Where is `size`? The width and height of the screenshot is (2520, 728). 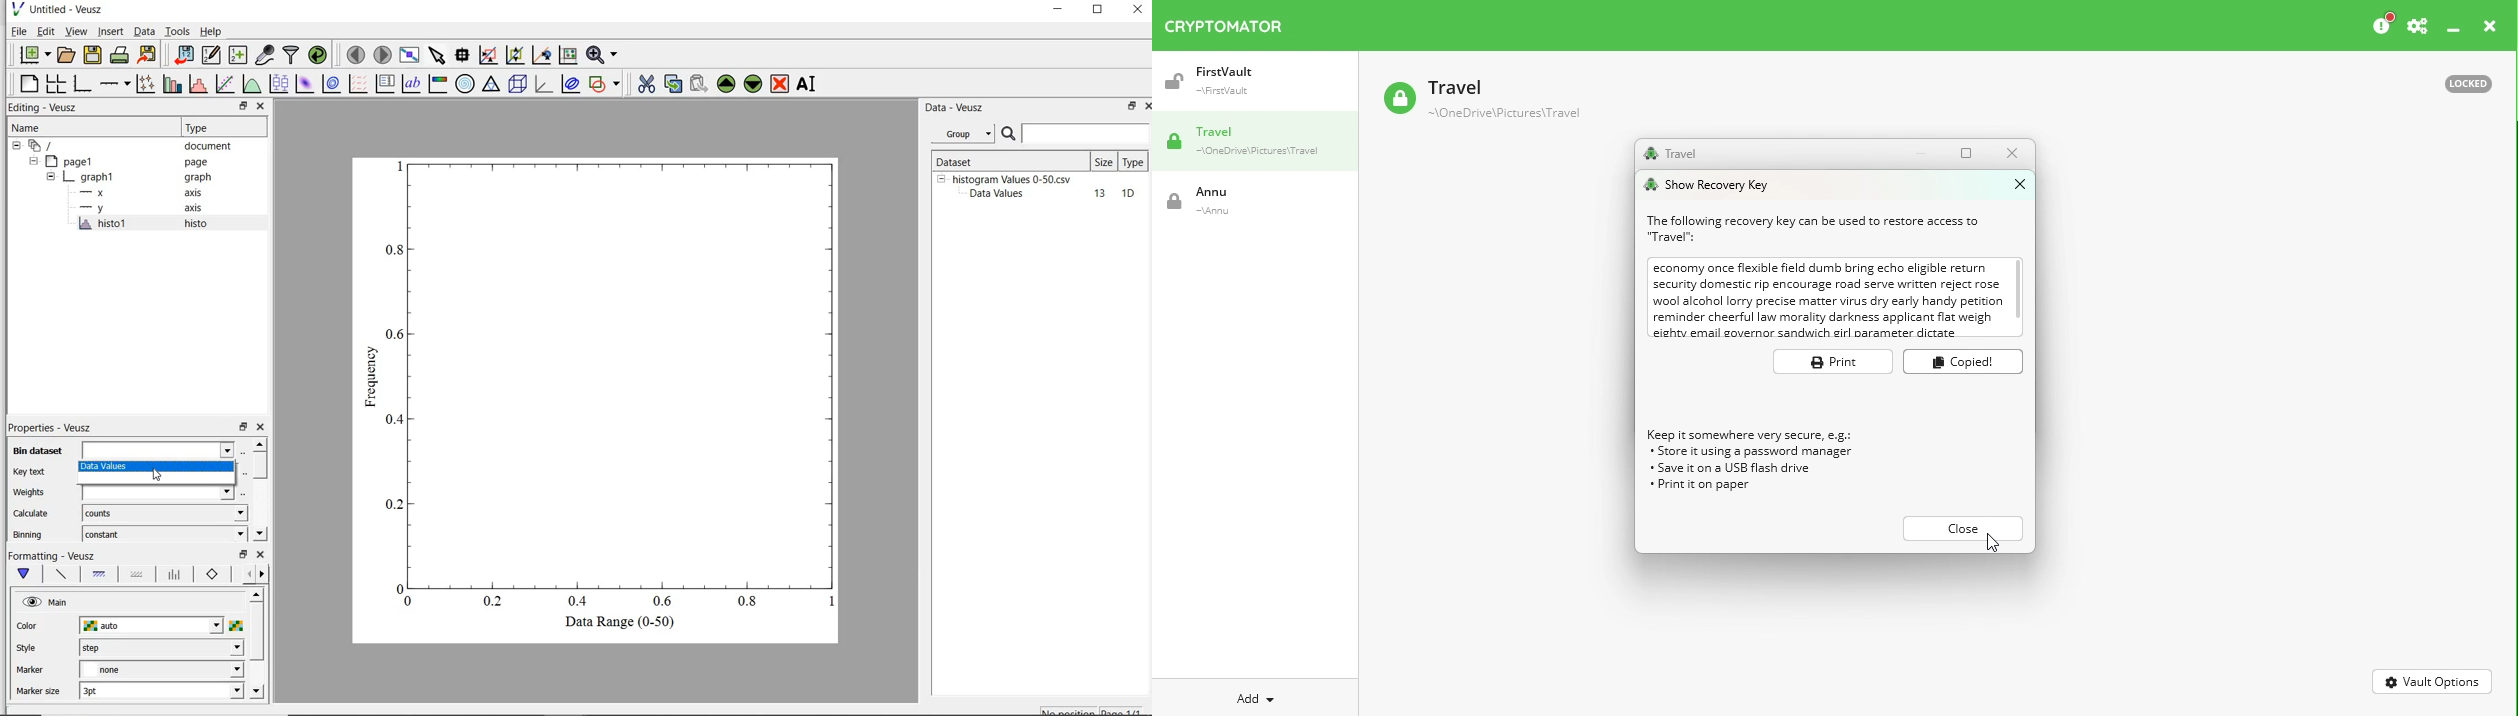 size is located at coordinates (1103, 162).